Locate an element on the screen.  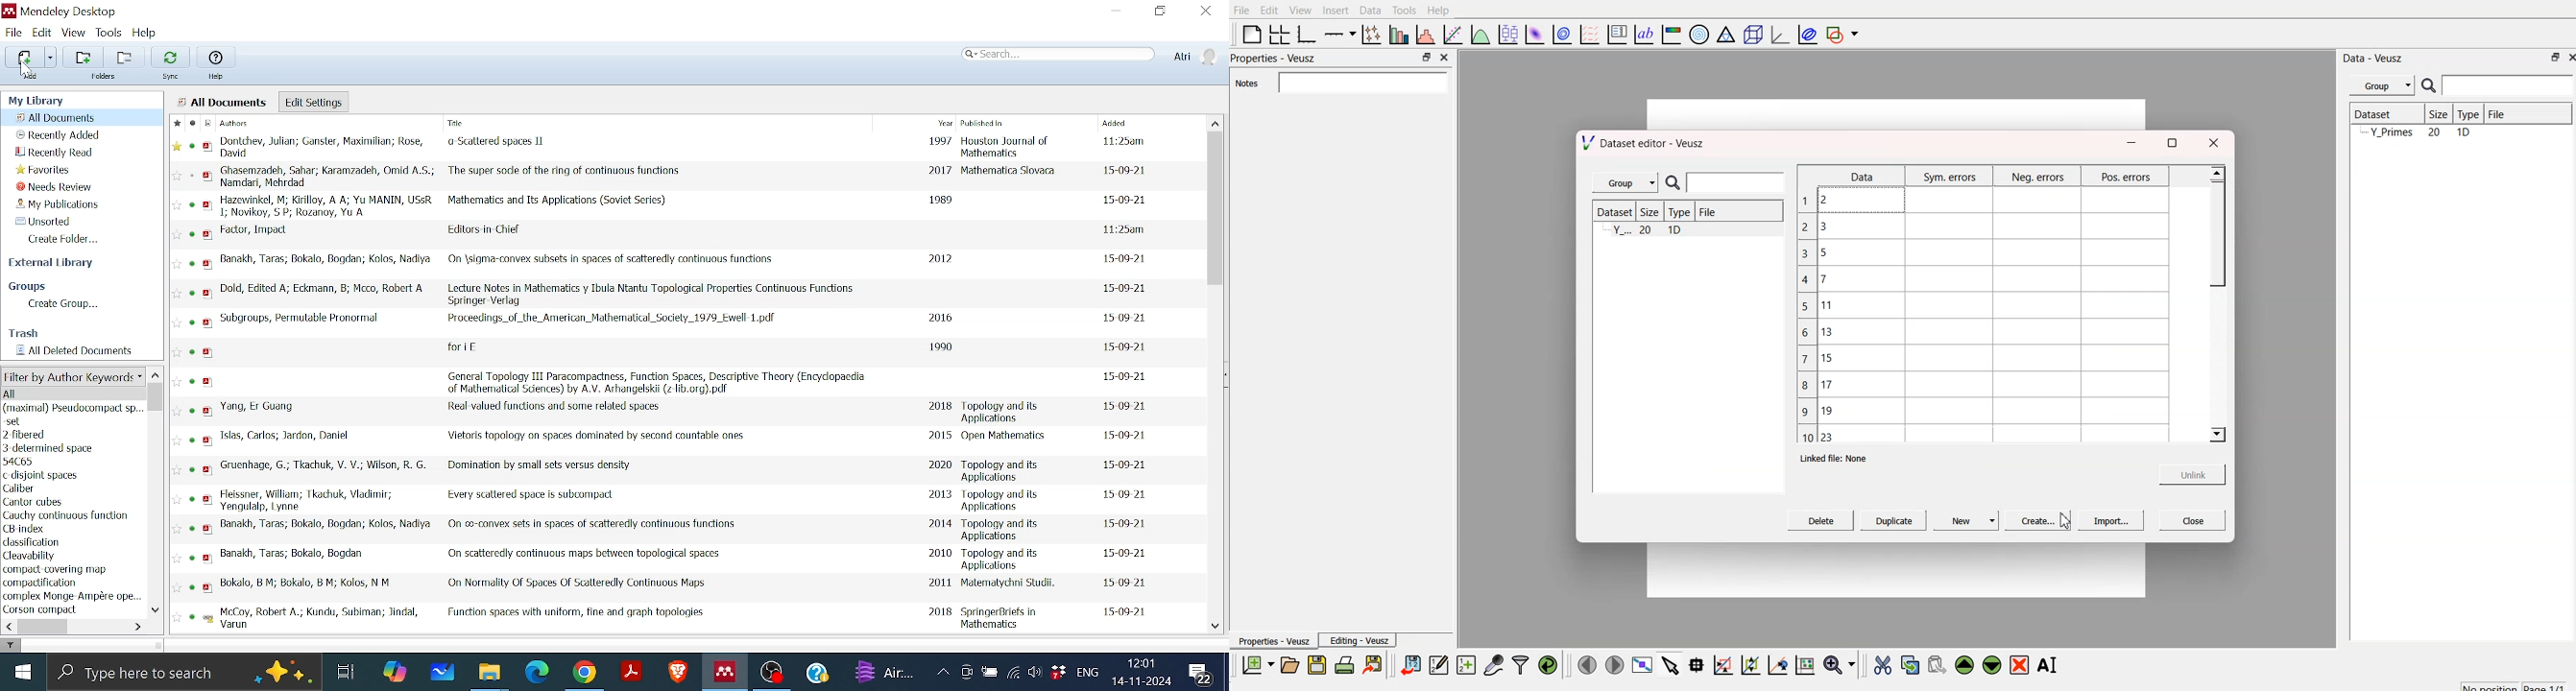
maximize is located at coordinates (2172, 141).